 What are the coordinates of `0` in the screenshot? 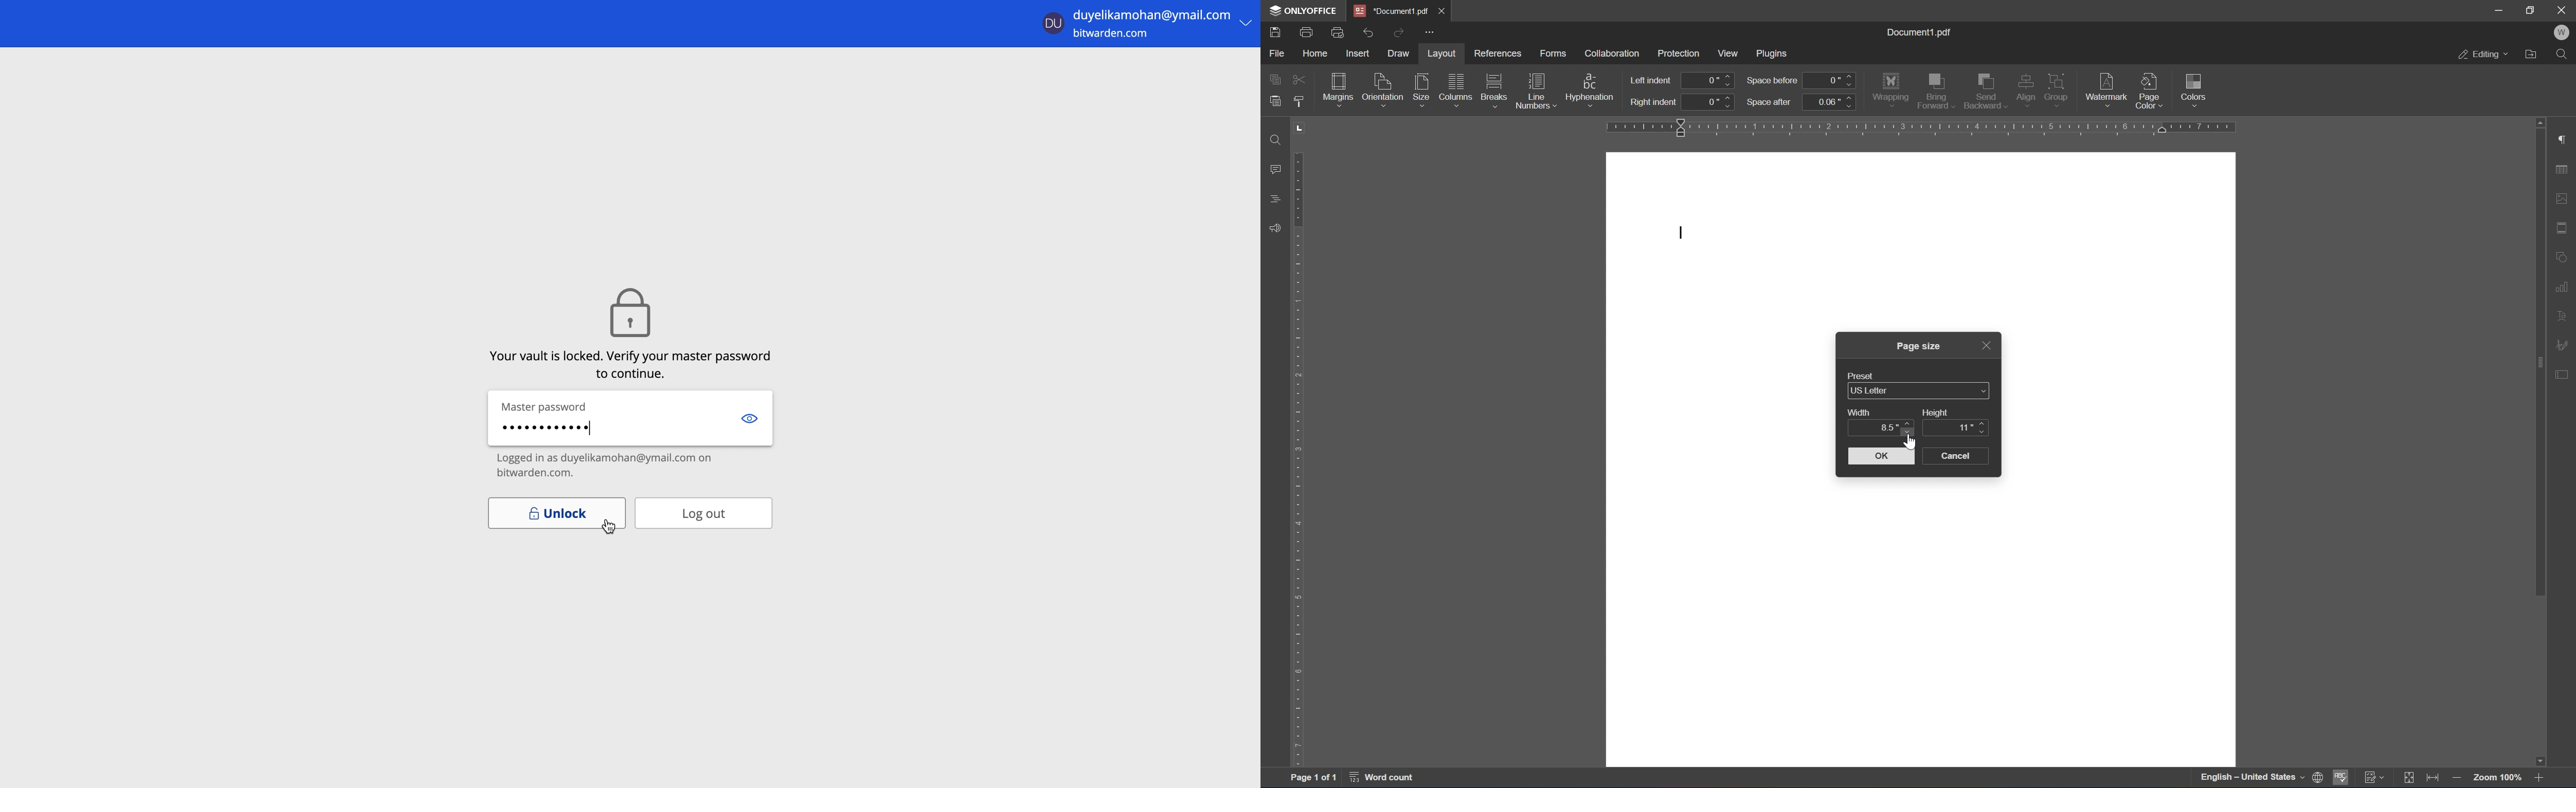 It's located at (1709, 80).